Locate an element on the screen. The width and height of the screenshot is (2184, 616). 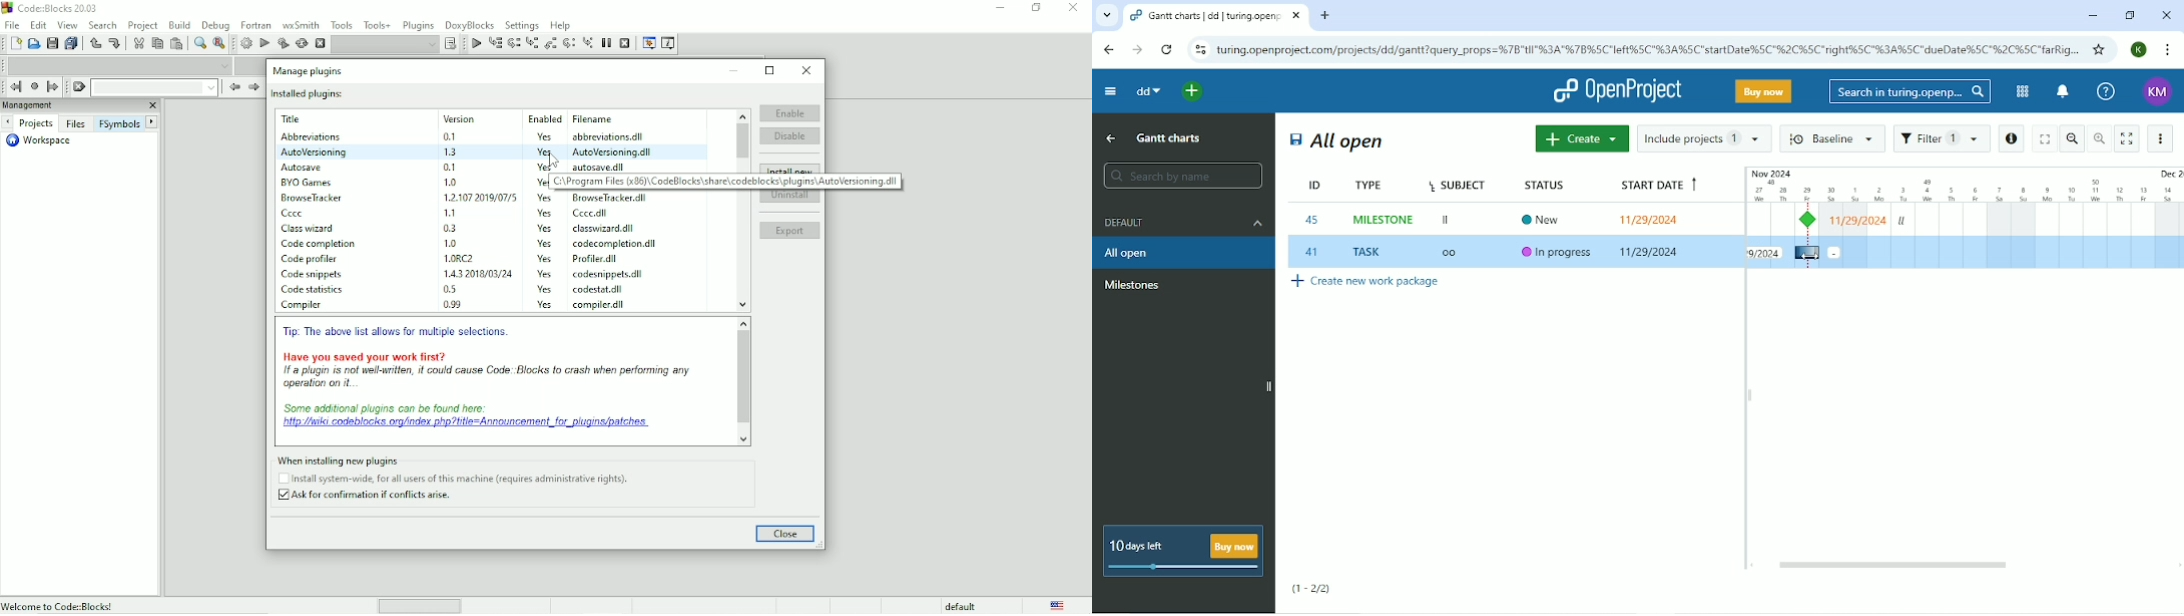
Codecompletion.dll is located at coordinates (616, 244).